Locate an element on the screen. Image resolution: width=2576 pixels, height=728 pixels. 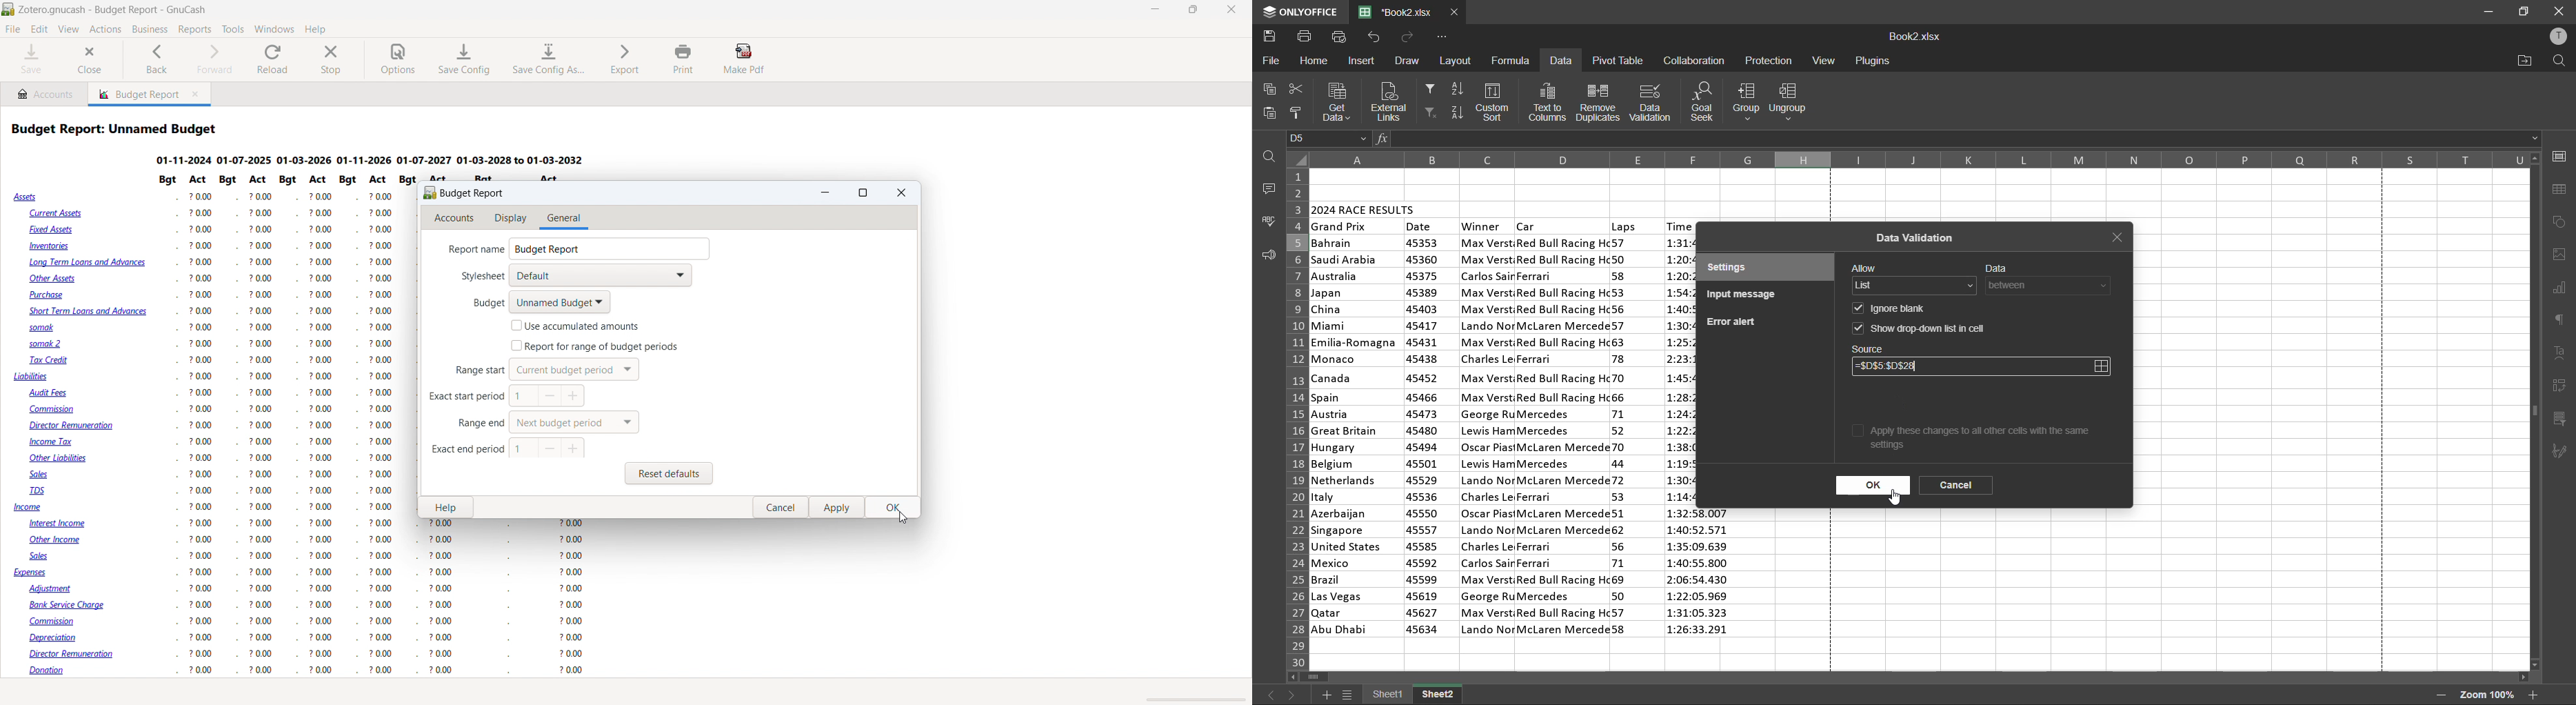
minimize is located at coordinates (826, 193).